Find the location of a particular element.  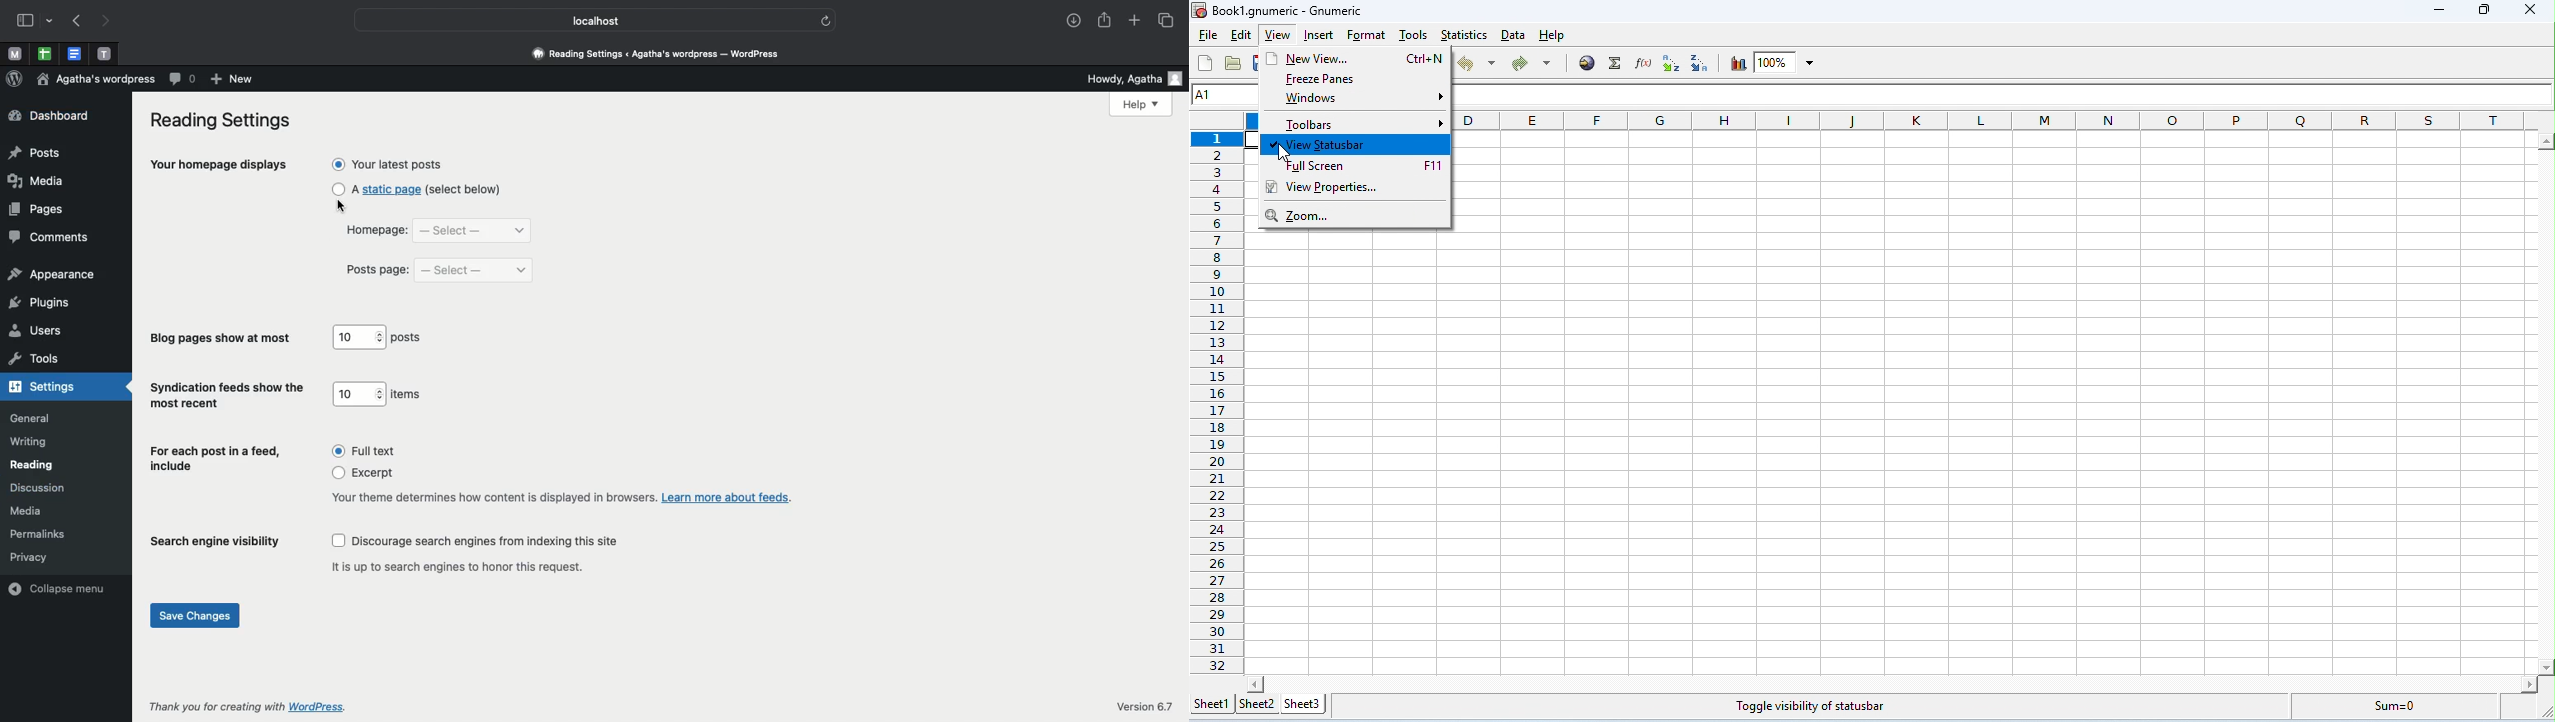

Select is located at coordinates (474, 270).